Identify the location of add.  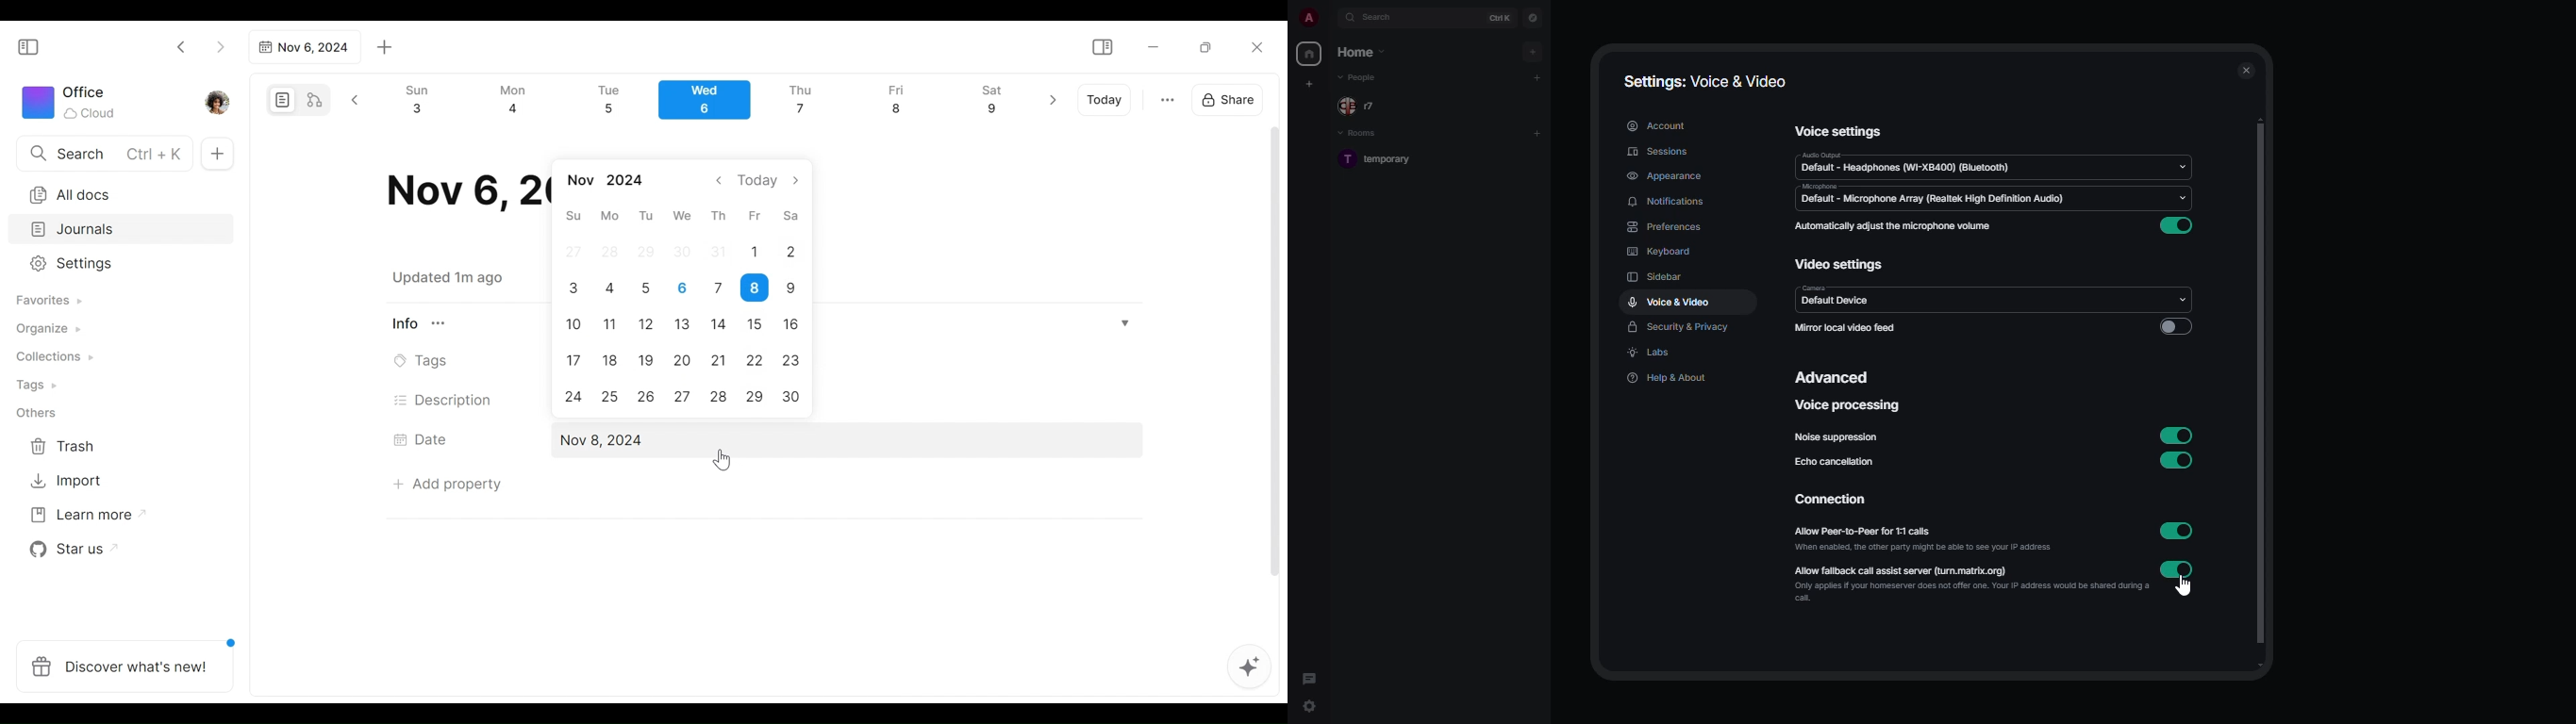
(1537, 131).